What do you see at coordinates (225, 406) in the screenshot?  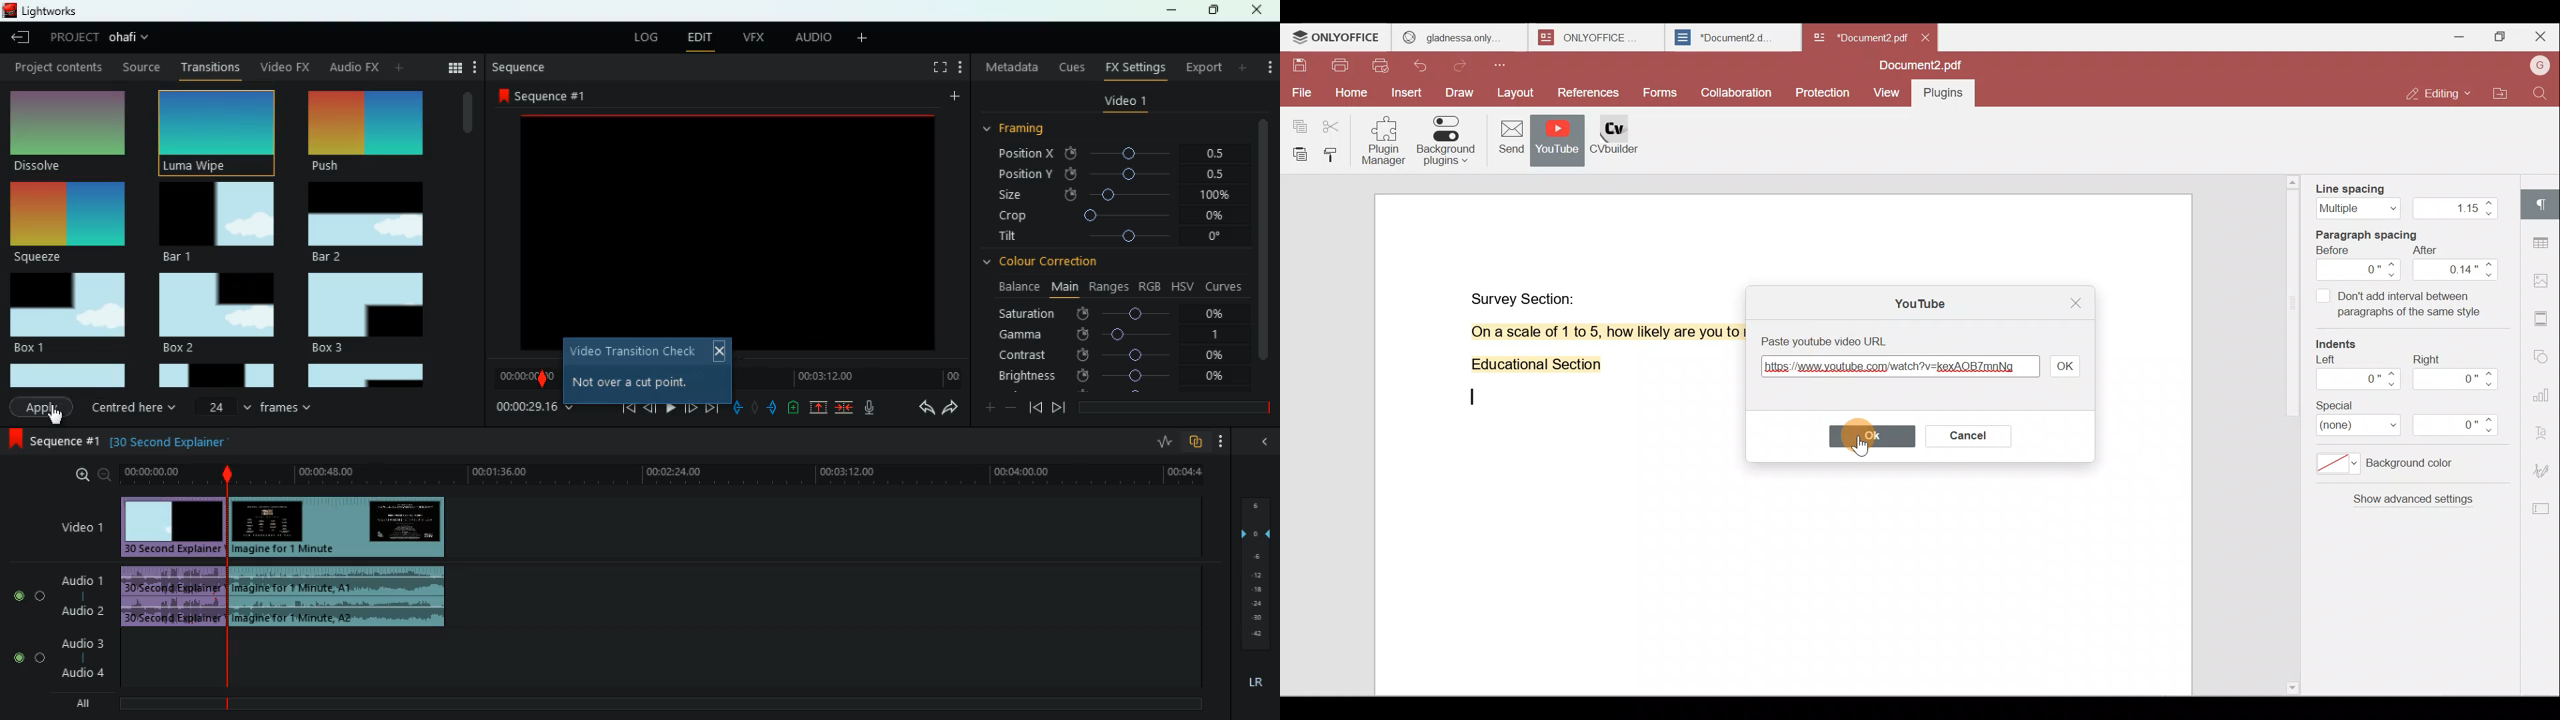 I see `24` at bounding box center [225, 406].